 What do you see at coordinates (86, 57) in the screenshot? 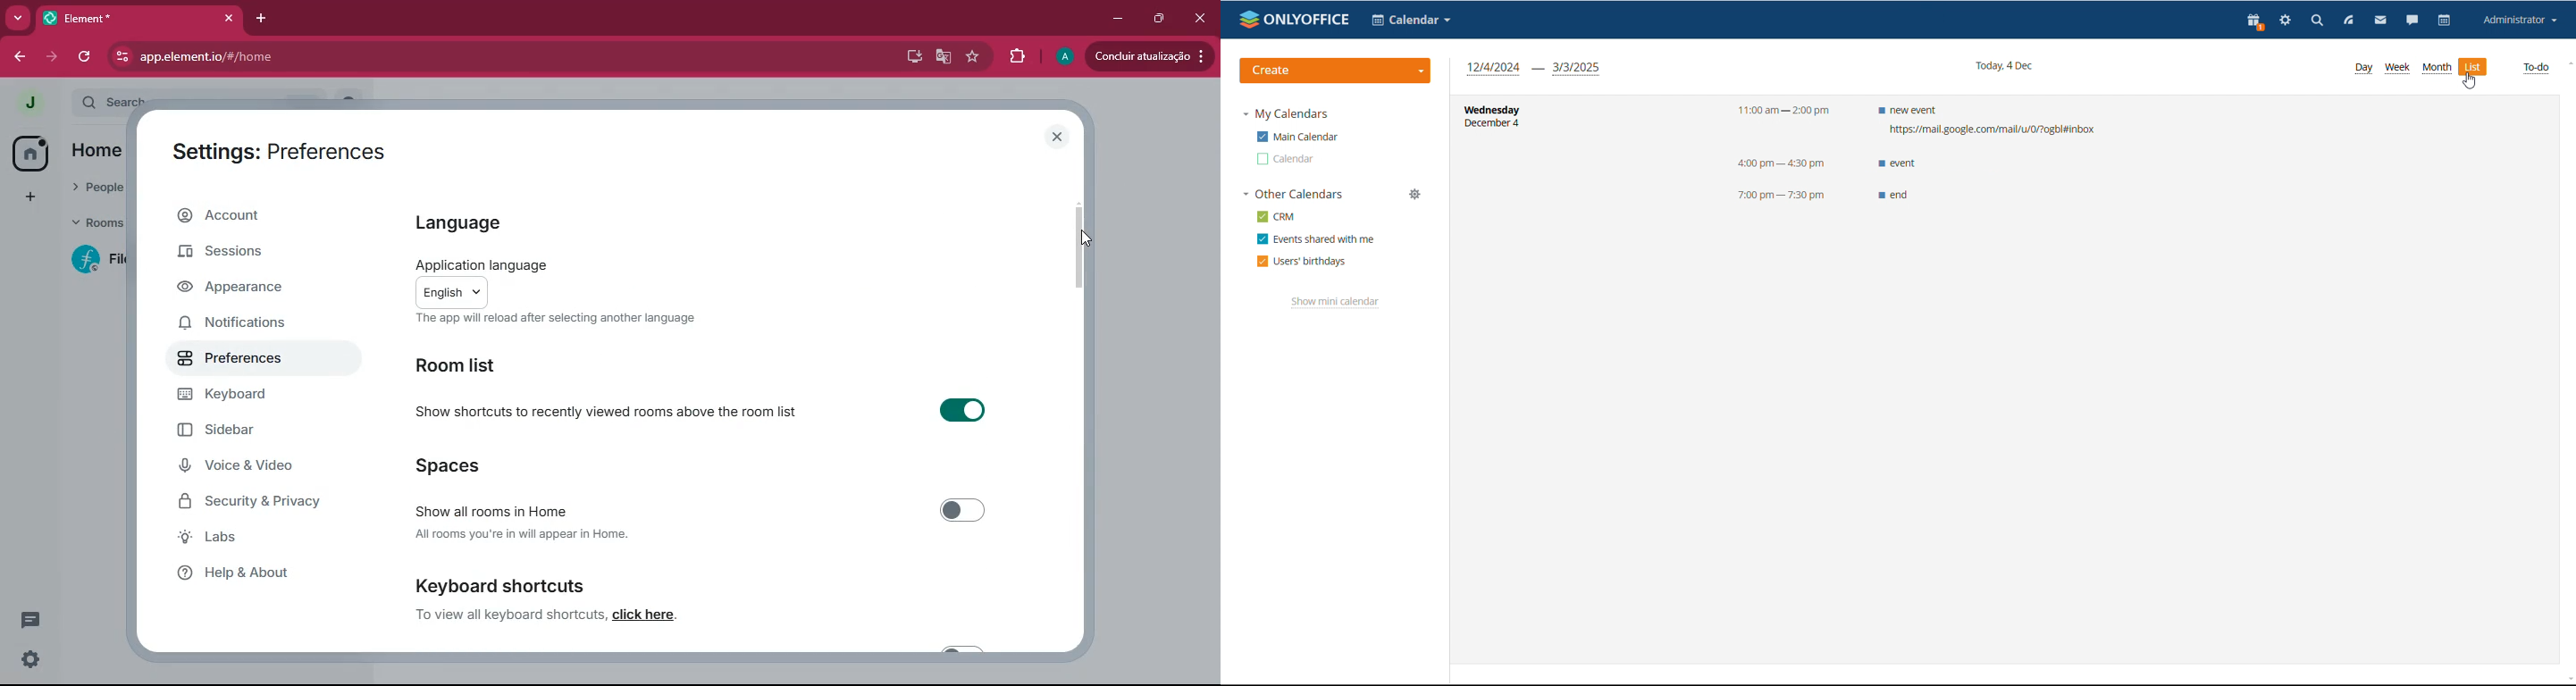
I see `refresh` at bounding box center [86, 57].